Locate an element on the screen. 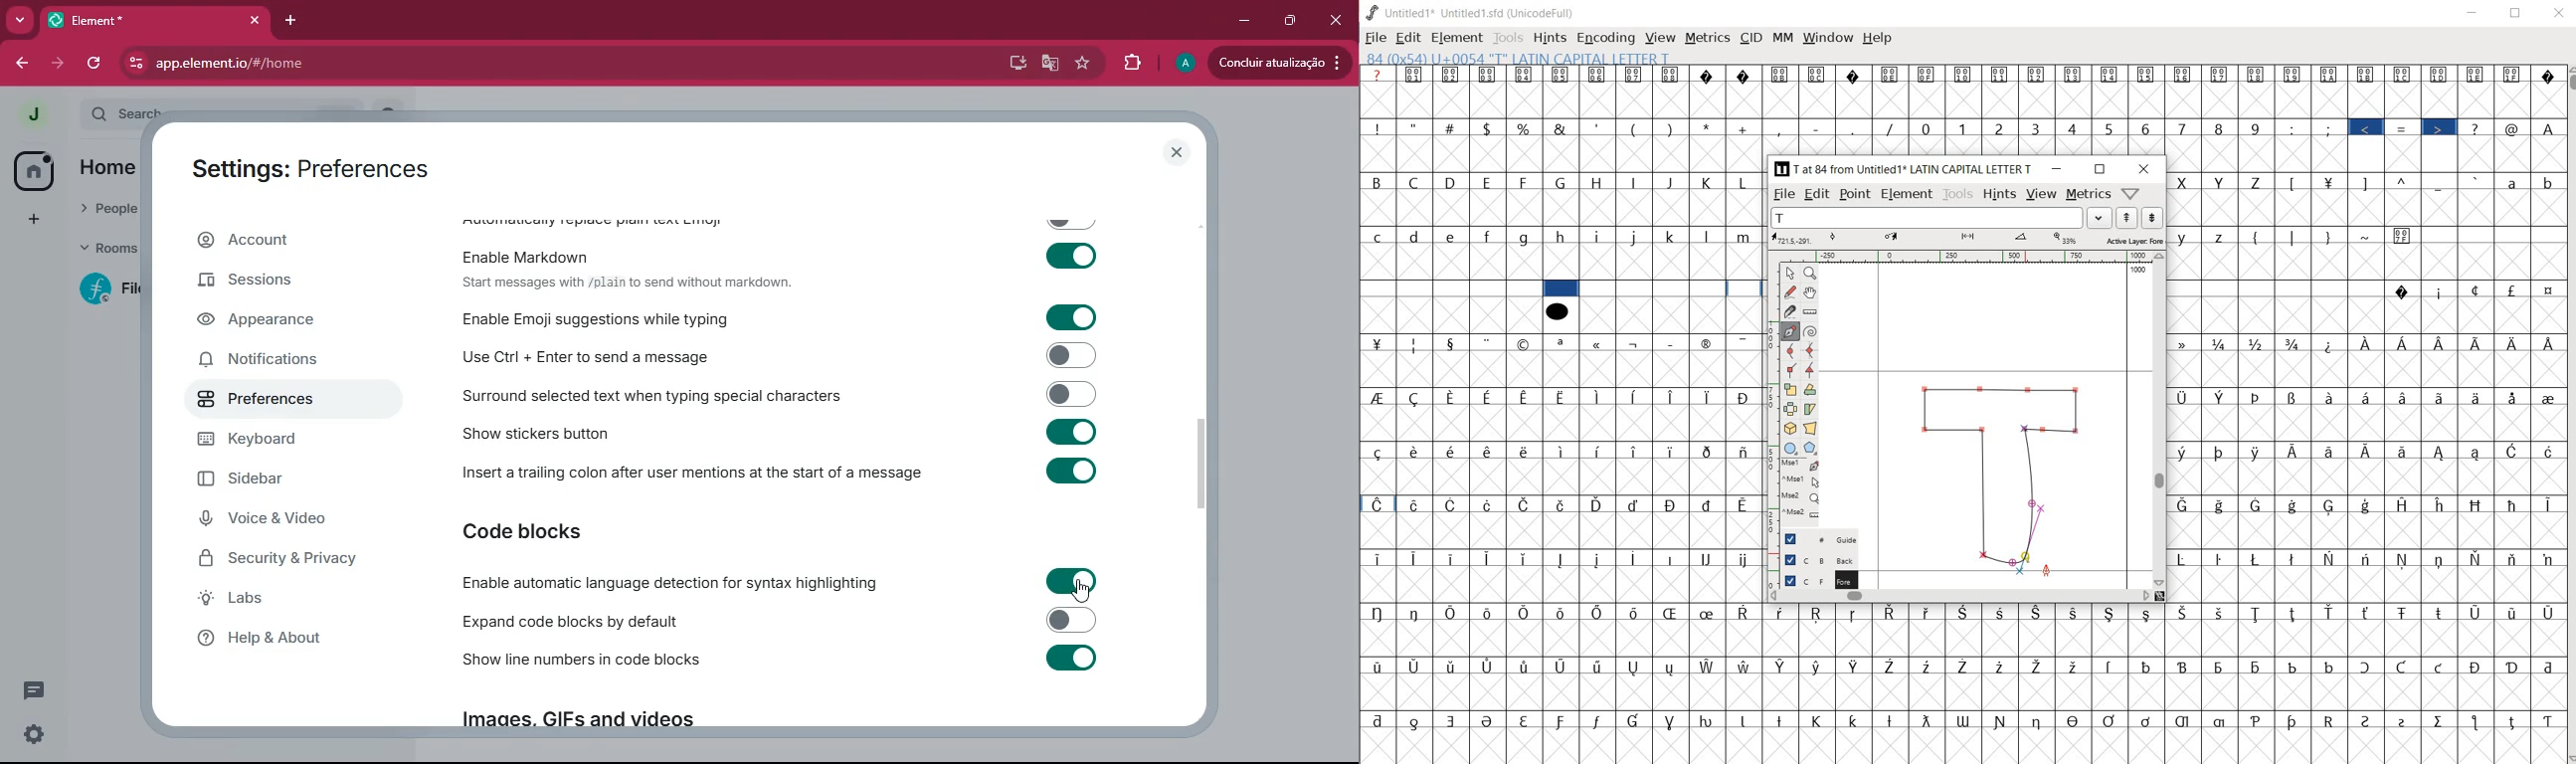 The height and width of the screenshot is (784, 2576). Symbol is located at coordinates (2294, 558).